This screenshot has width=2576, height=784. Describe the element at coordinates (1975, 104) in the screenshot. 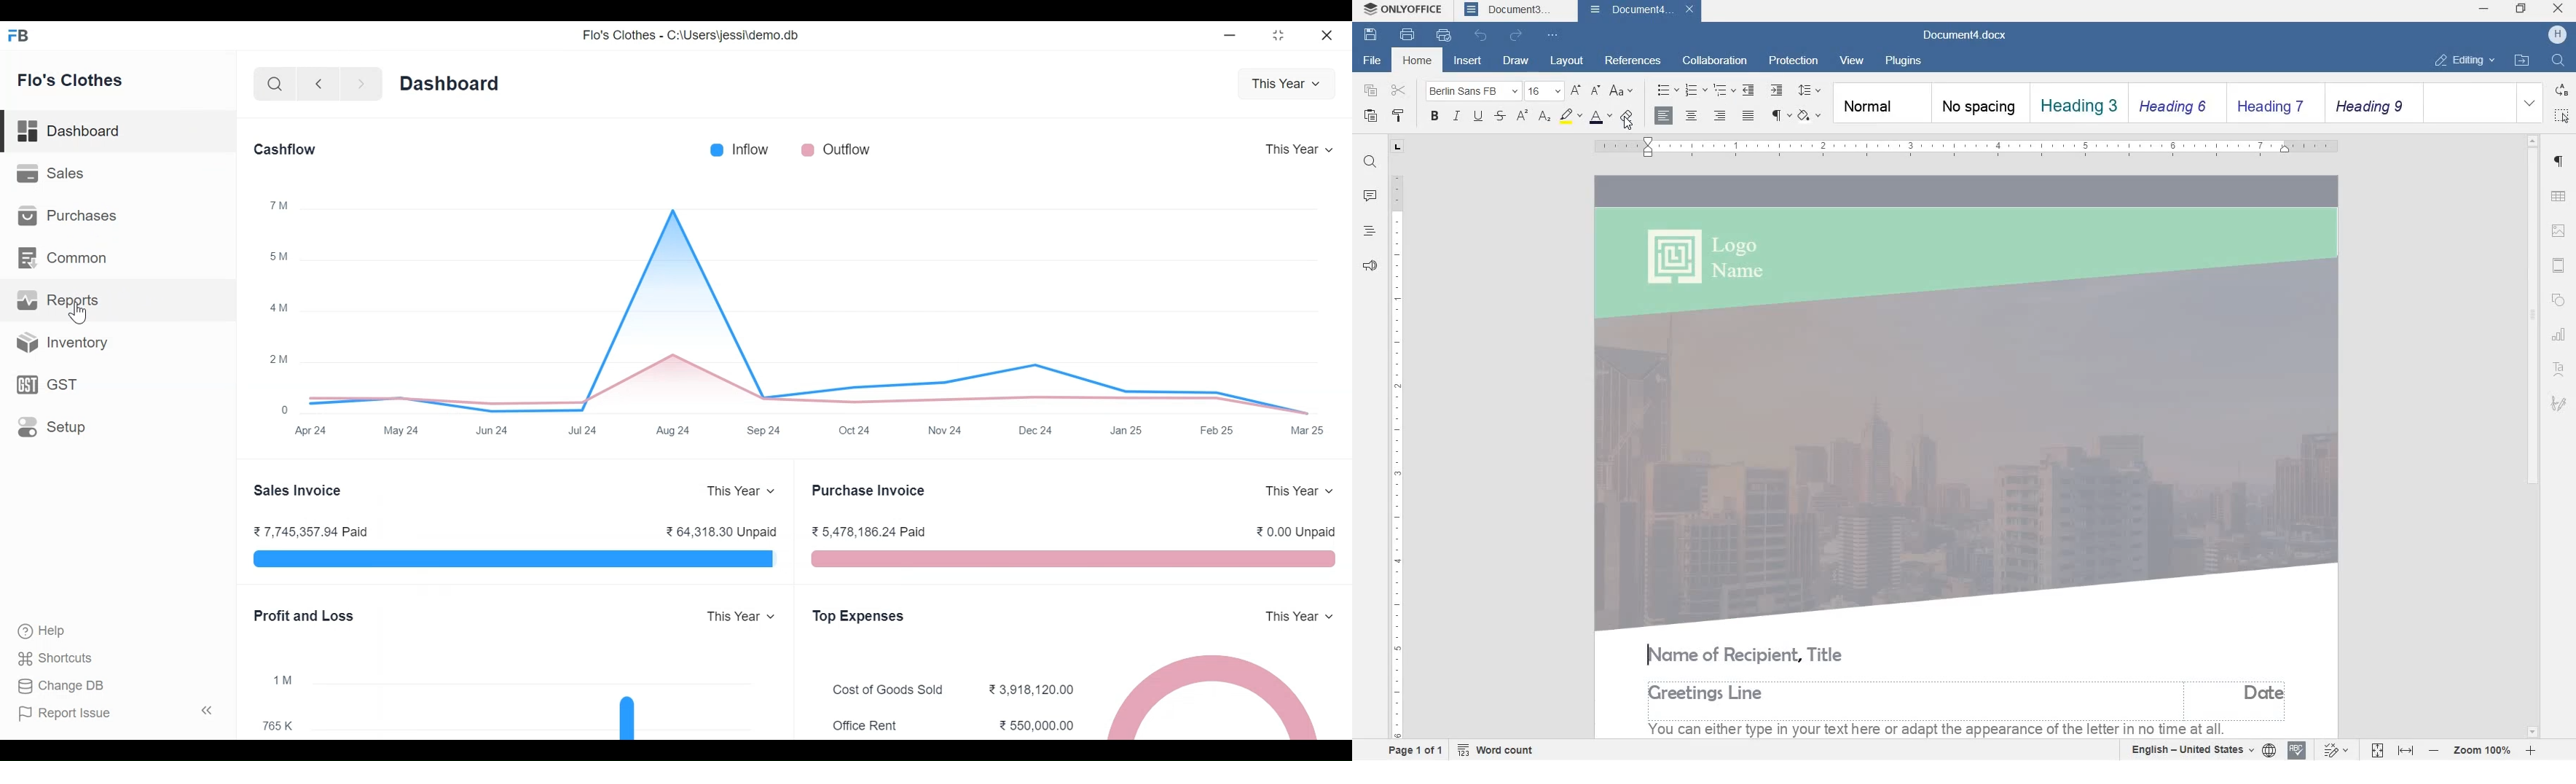

I see `no spacing` at that location.